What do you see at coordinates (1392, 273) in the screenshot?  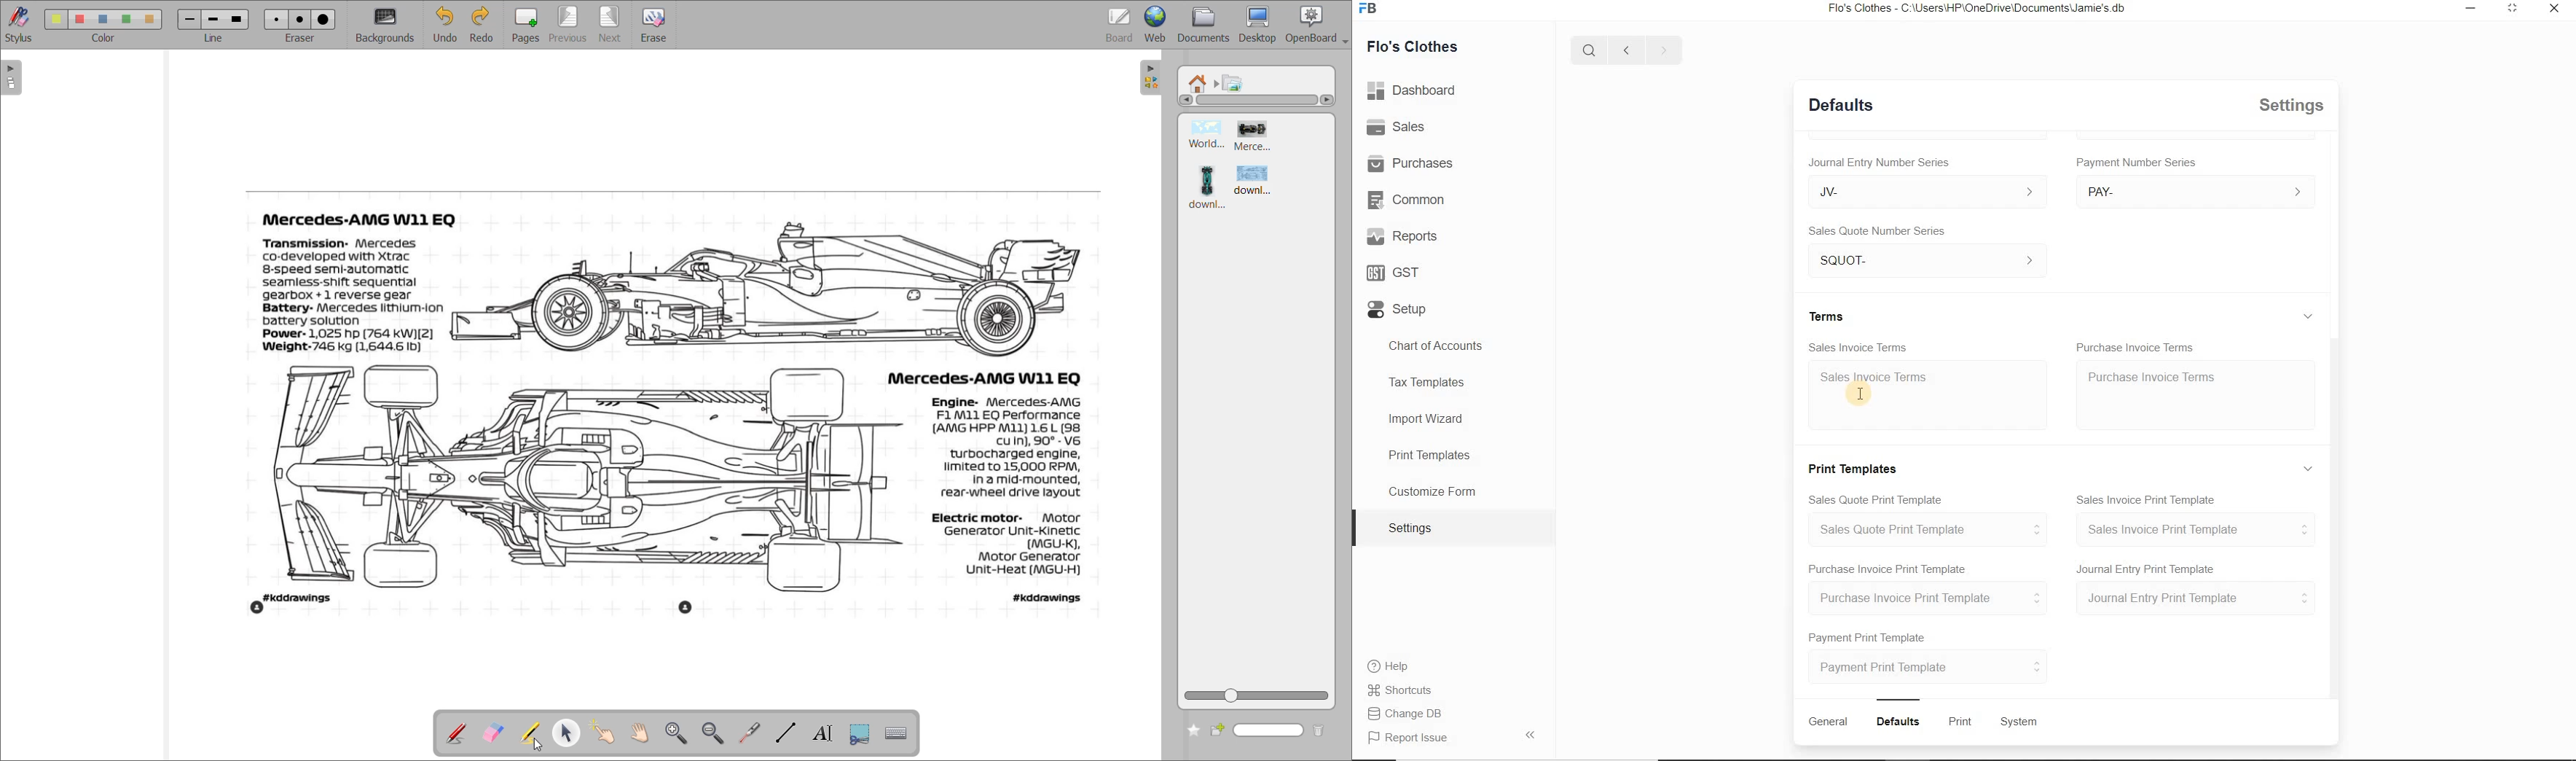 I see `GST` at bounding box center [1392, 273].